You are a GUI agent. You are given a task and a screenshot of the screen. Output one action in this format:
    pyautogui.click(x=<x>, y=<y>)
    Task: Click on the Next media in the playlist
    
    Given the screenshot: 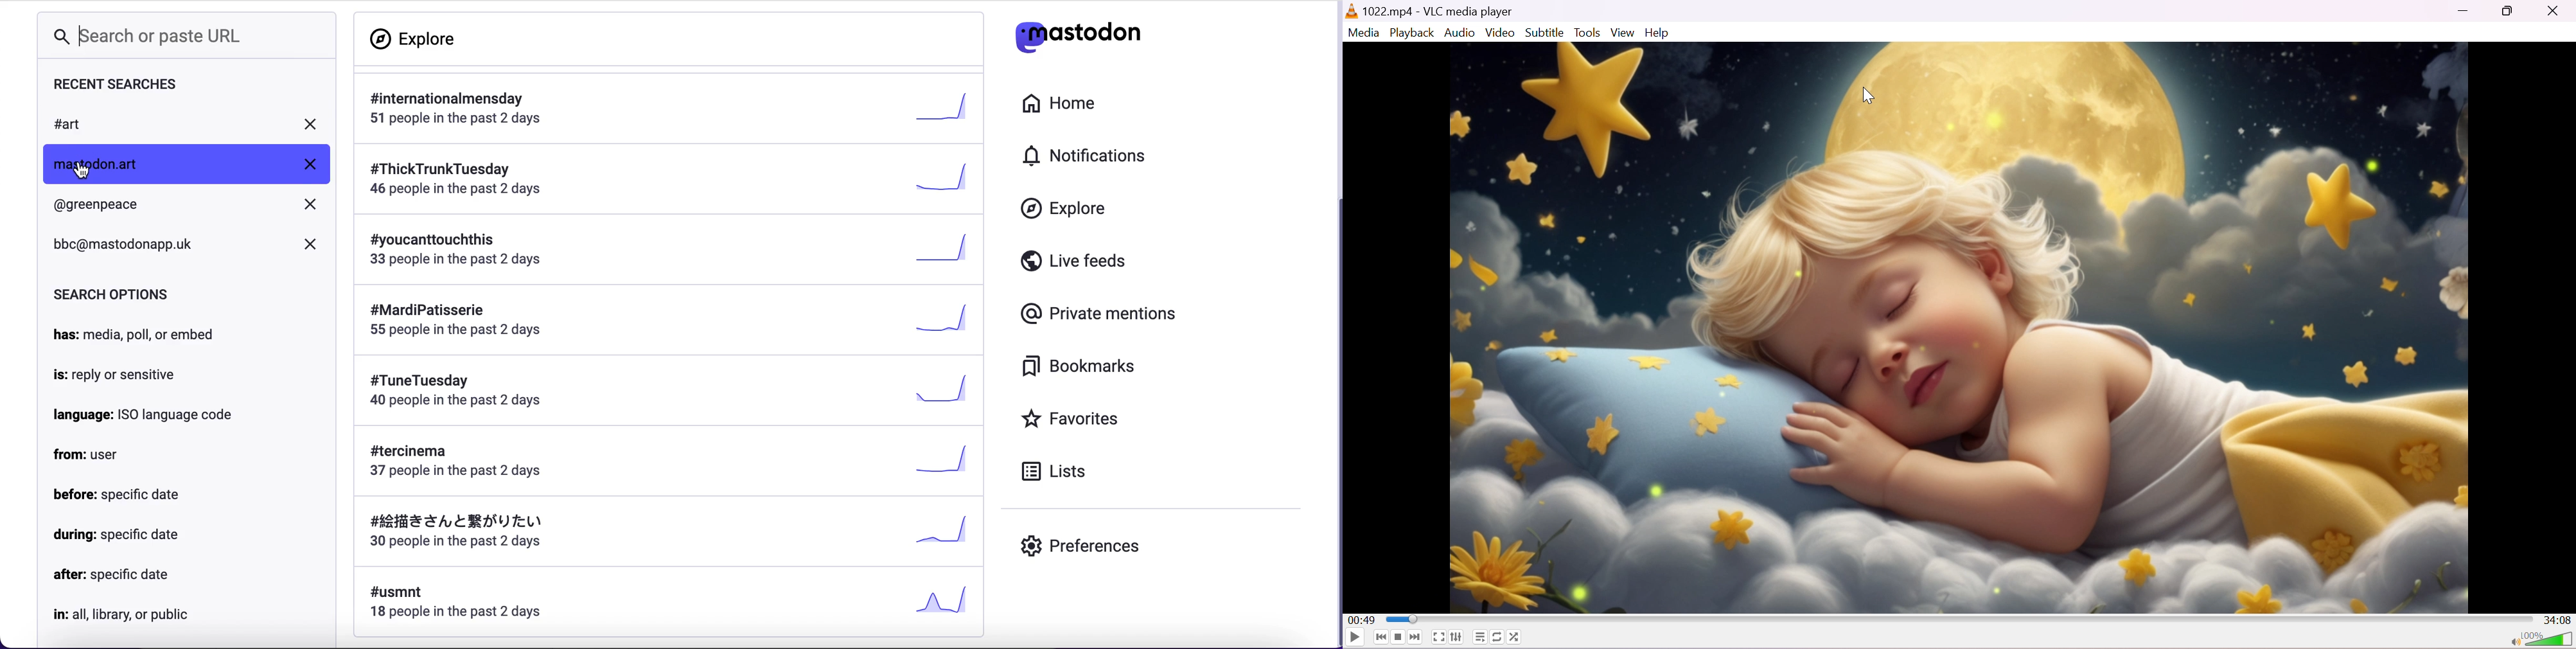 What is the action you would take?
    pyautogui.click(x=1413, y=638)
    